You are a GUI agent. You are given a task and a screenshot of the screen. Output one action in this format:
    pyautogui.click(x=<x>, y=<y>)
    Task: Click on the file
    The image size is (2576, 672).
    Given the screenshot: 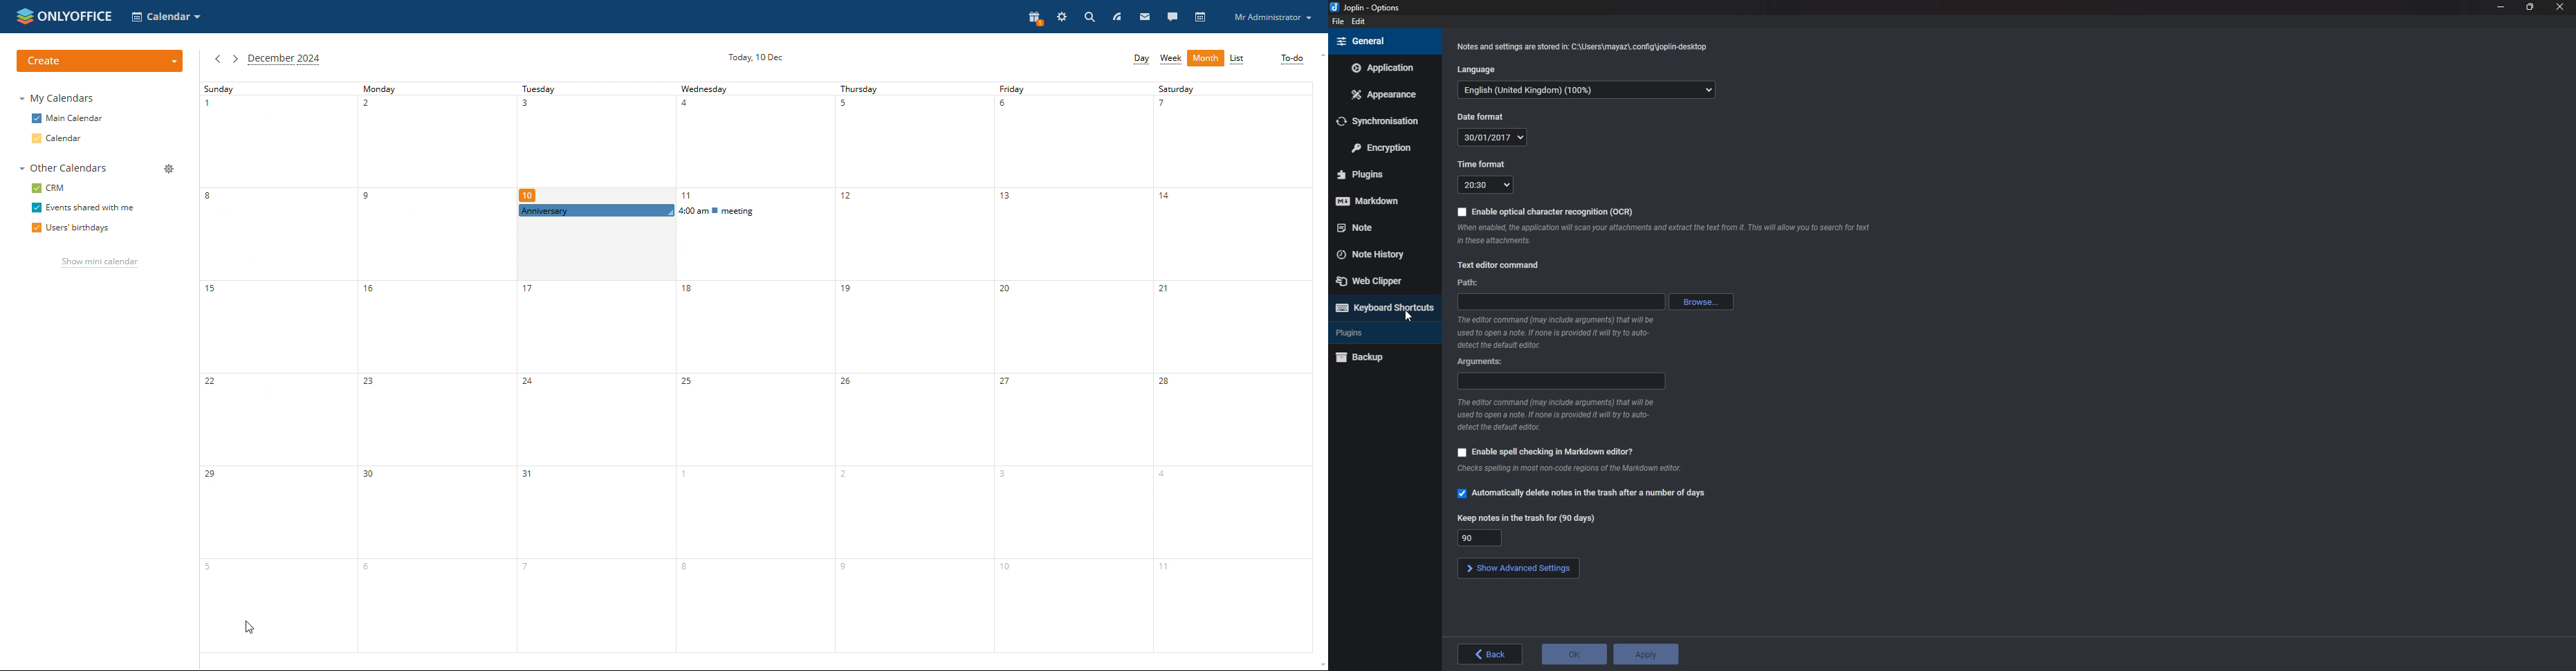 What is the action you would take?
    pyautogui.click(x=1337, y=21)
    